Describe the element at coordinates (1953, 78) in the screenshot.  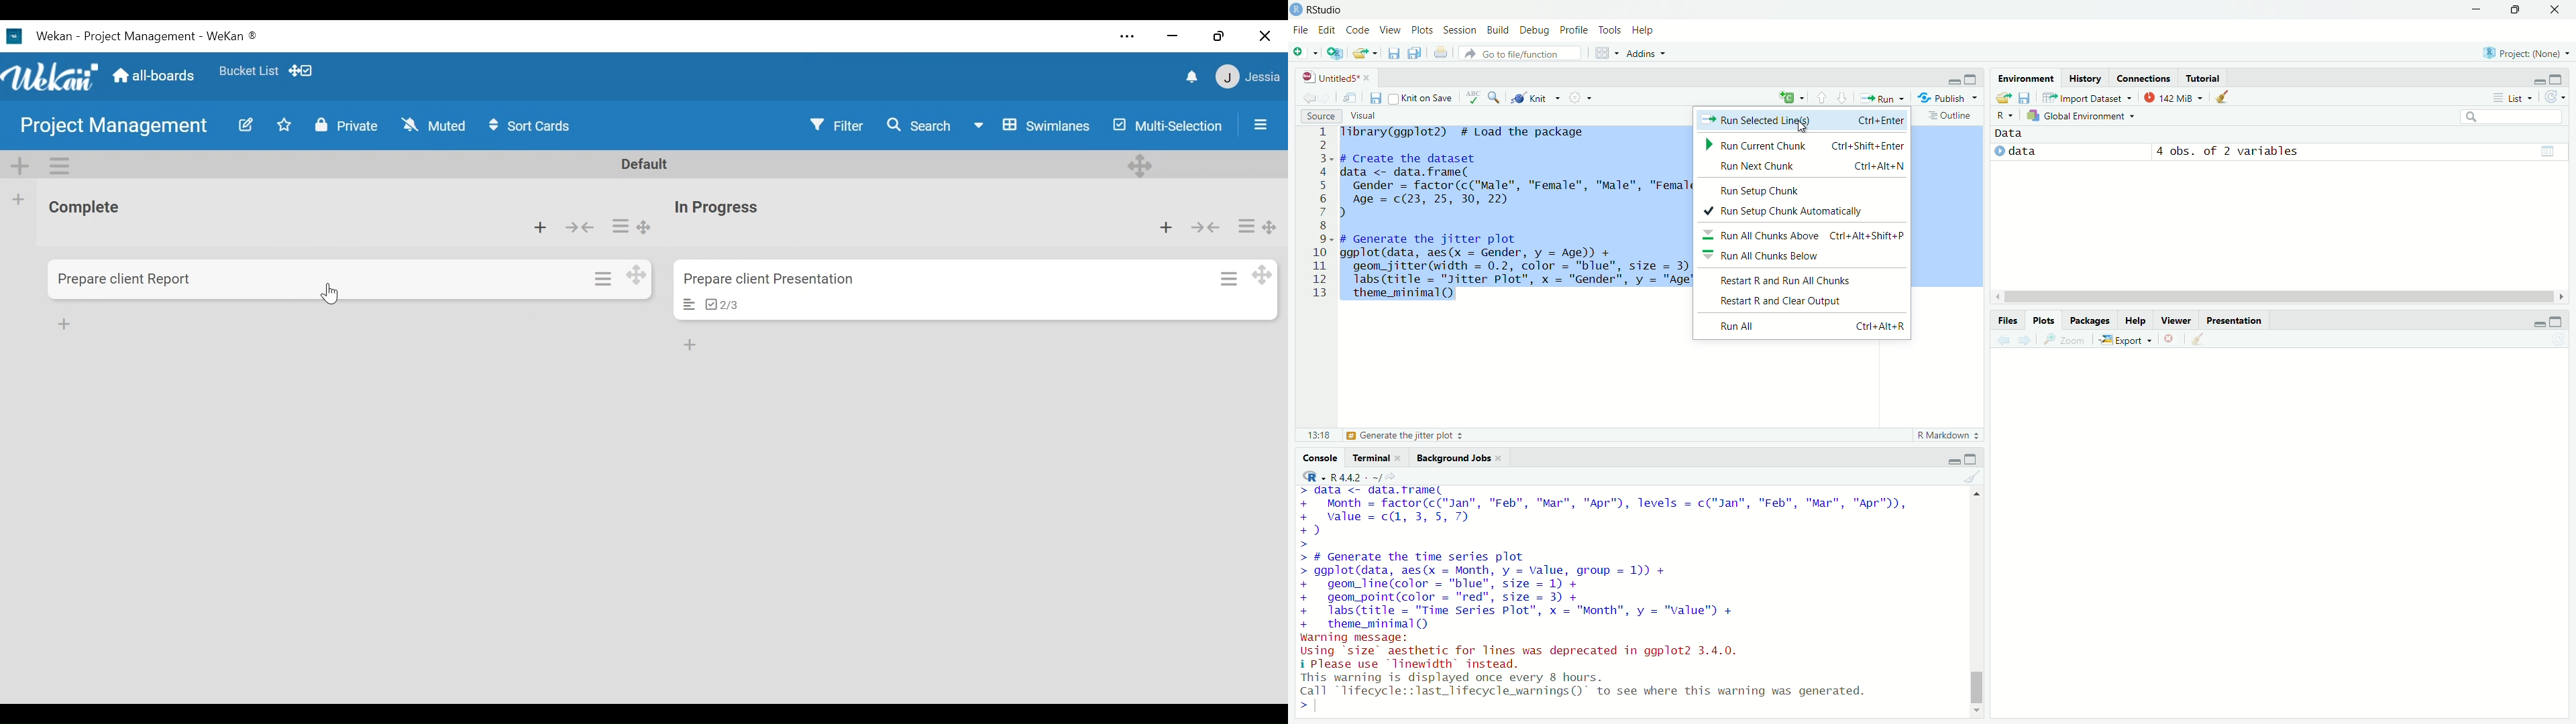
I see `minimize` at that location.